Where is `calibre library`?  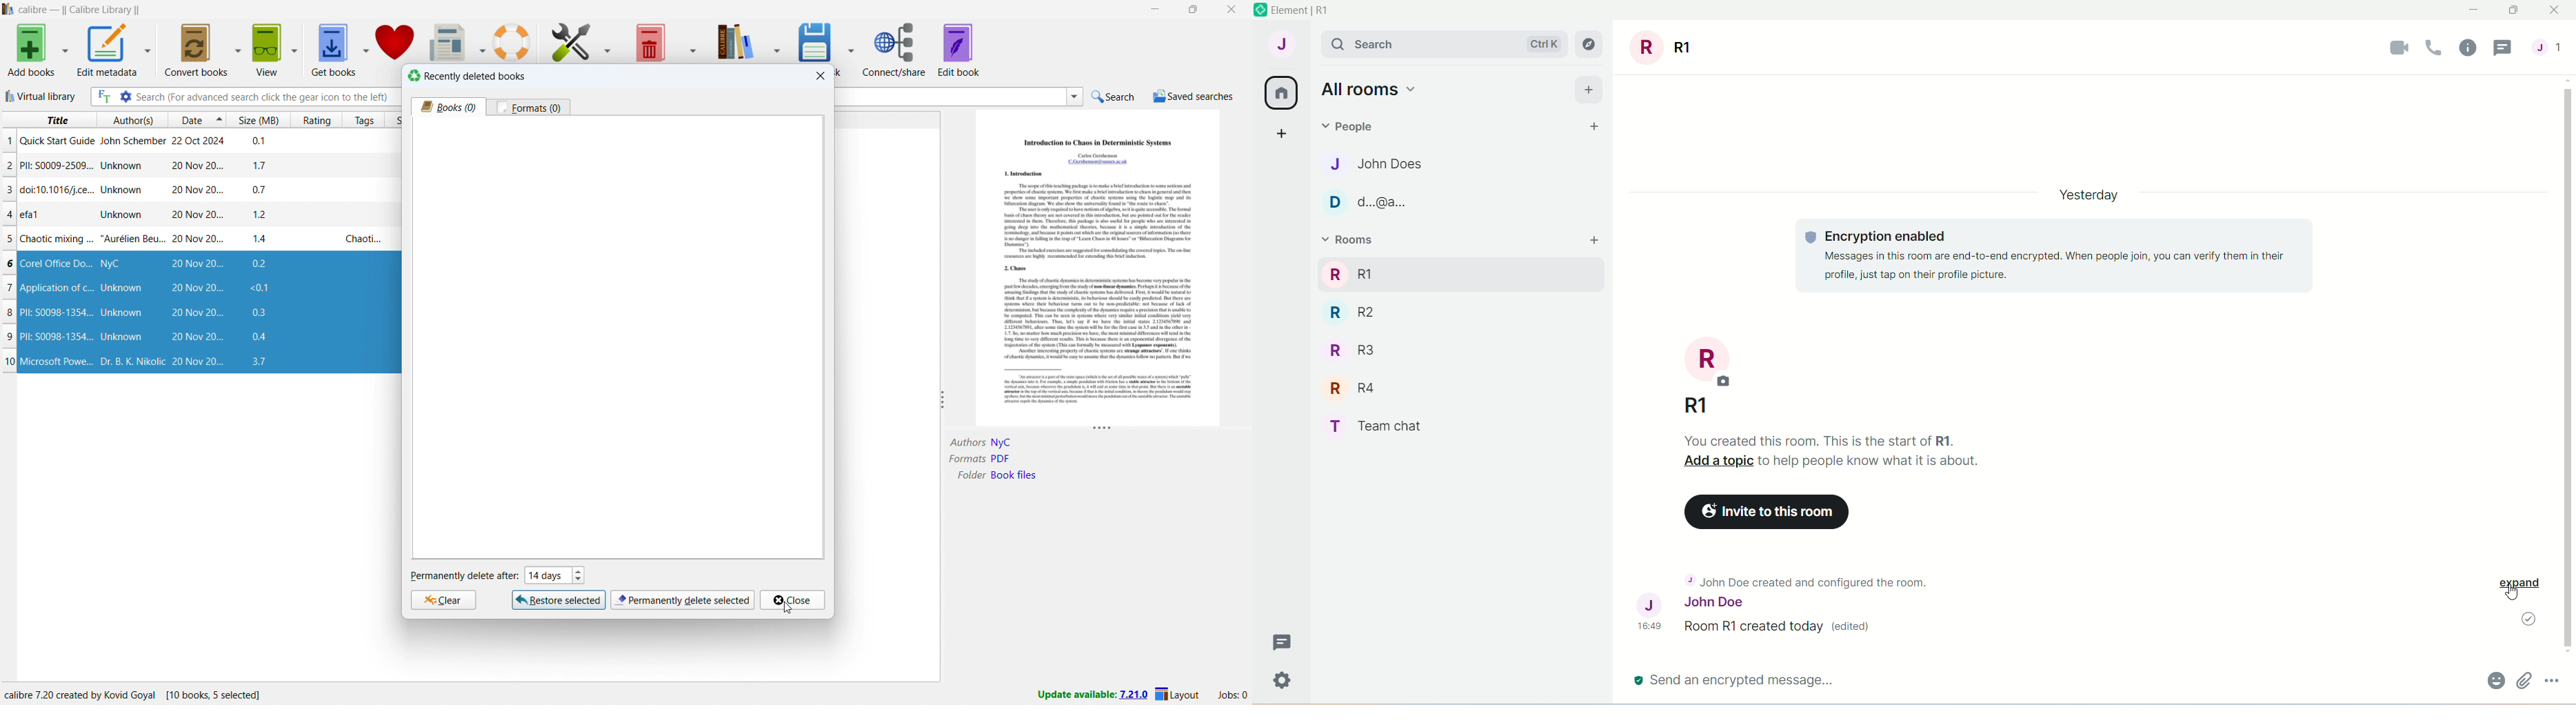
calibre library is located at coordinates (735, 40).